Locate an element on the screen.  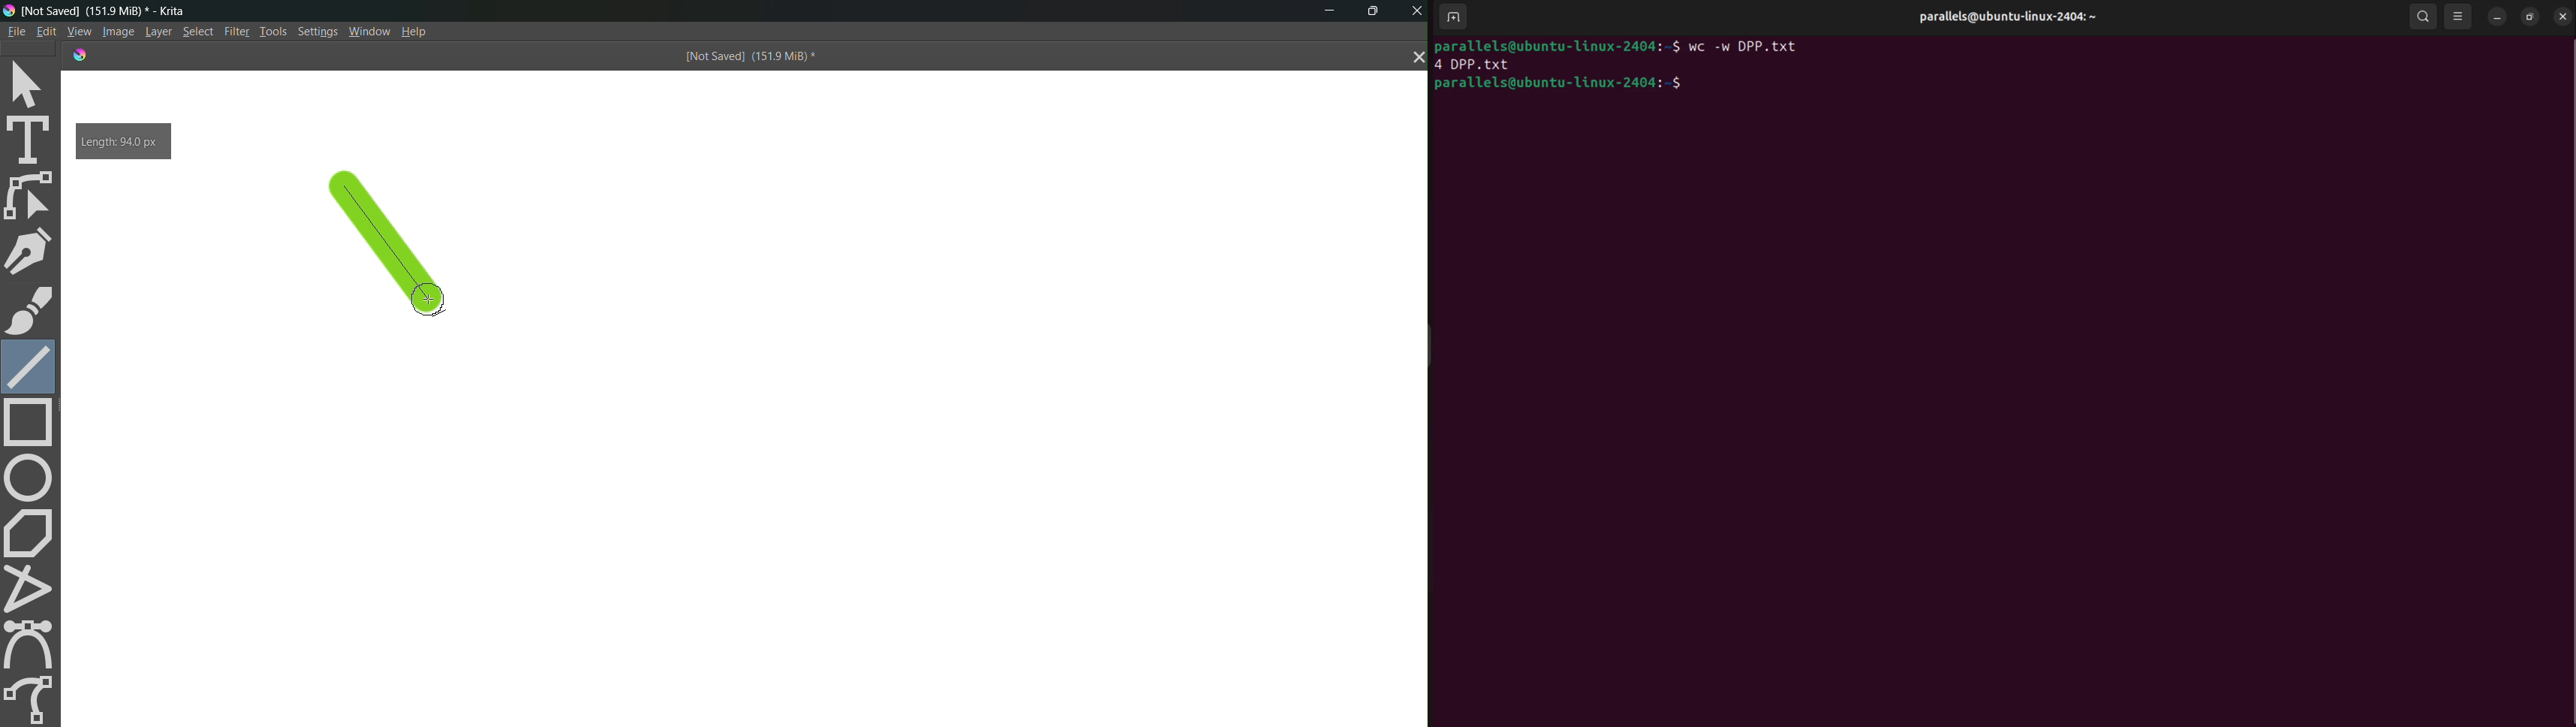
line is located at coordinates (396, 255).